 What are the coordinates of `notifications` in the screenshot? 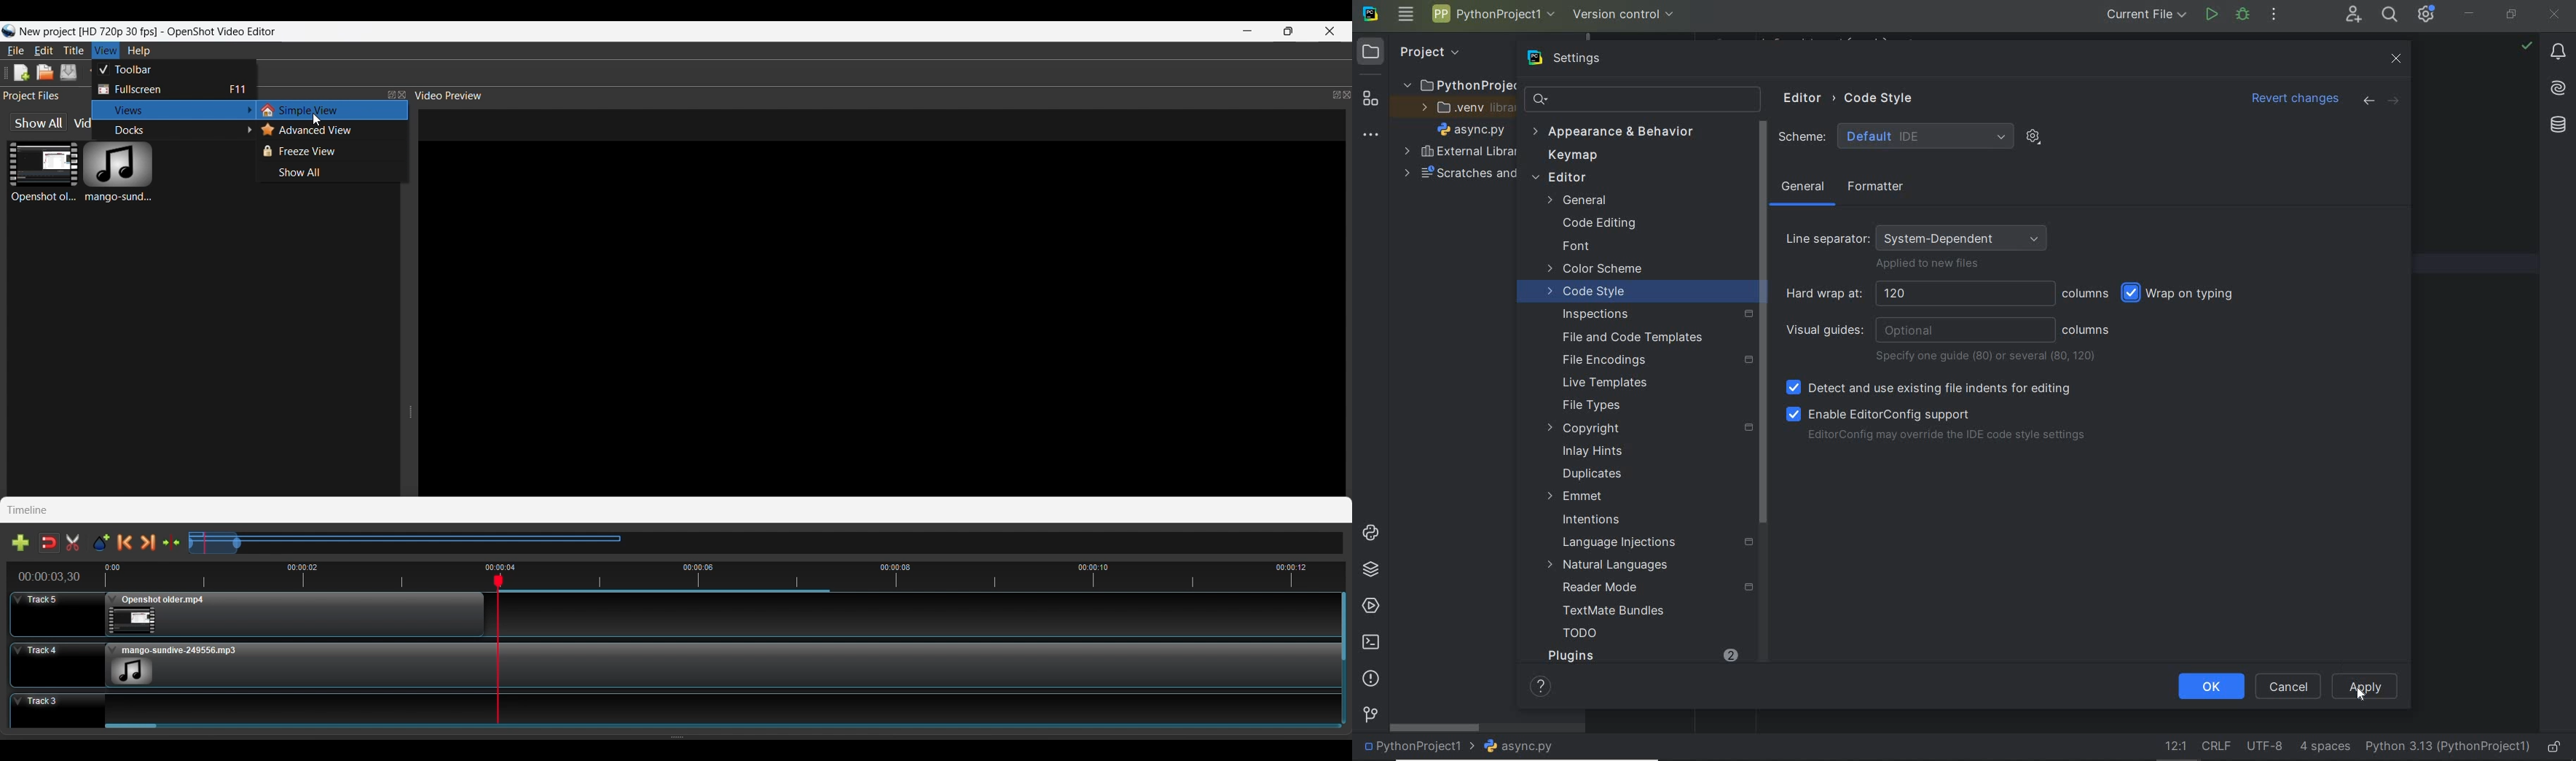 It's located at (2559, 54).